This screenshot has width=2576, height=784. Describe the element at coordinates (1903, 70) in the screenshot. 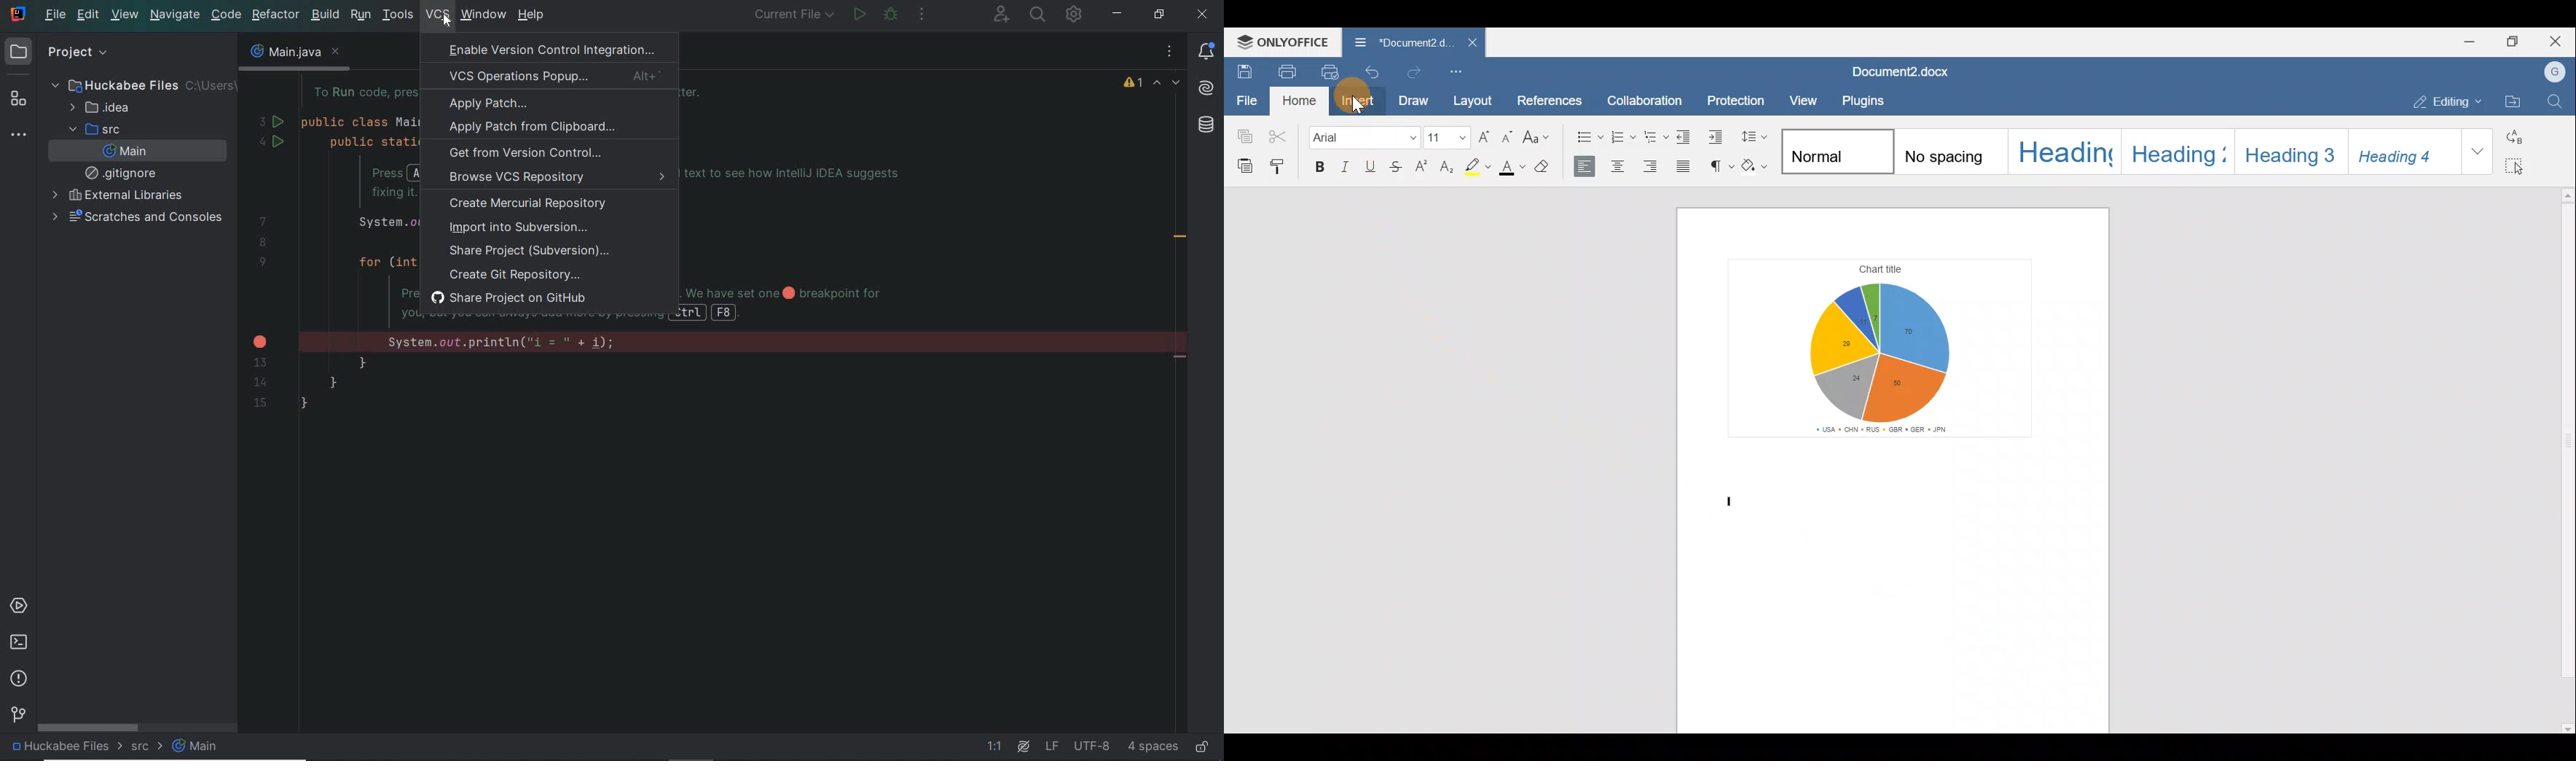

I see `Document name` at that location.